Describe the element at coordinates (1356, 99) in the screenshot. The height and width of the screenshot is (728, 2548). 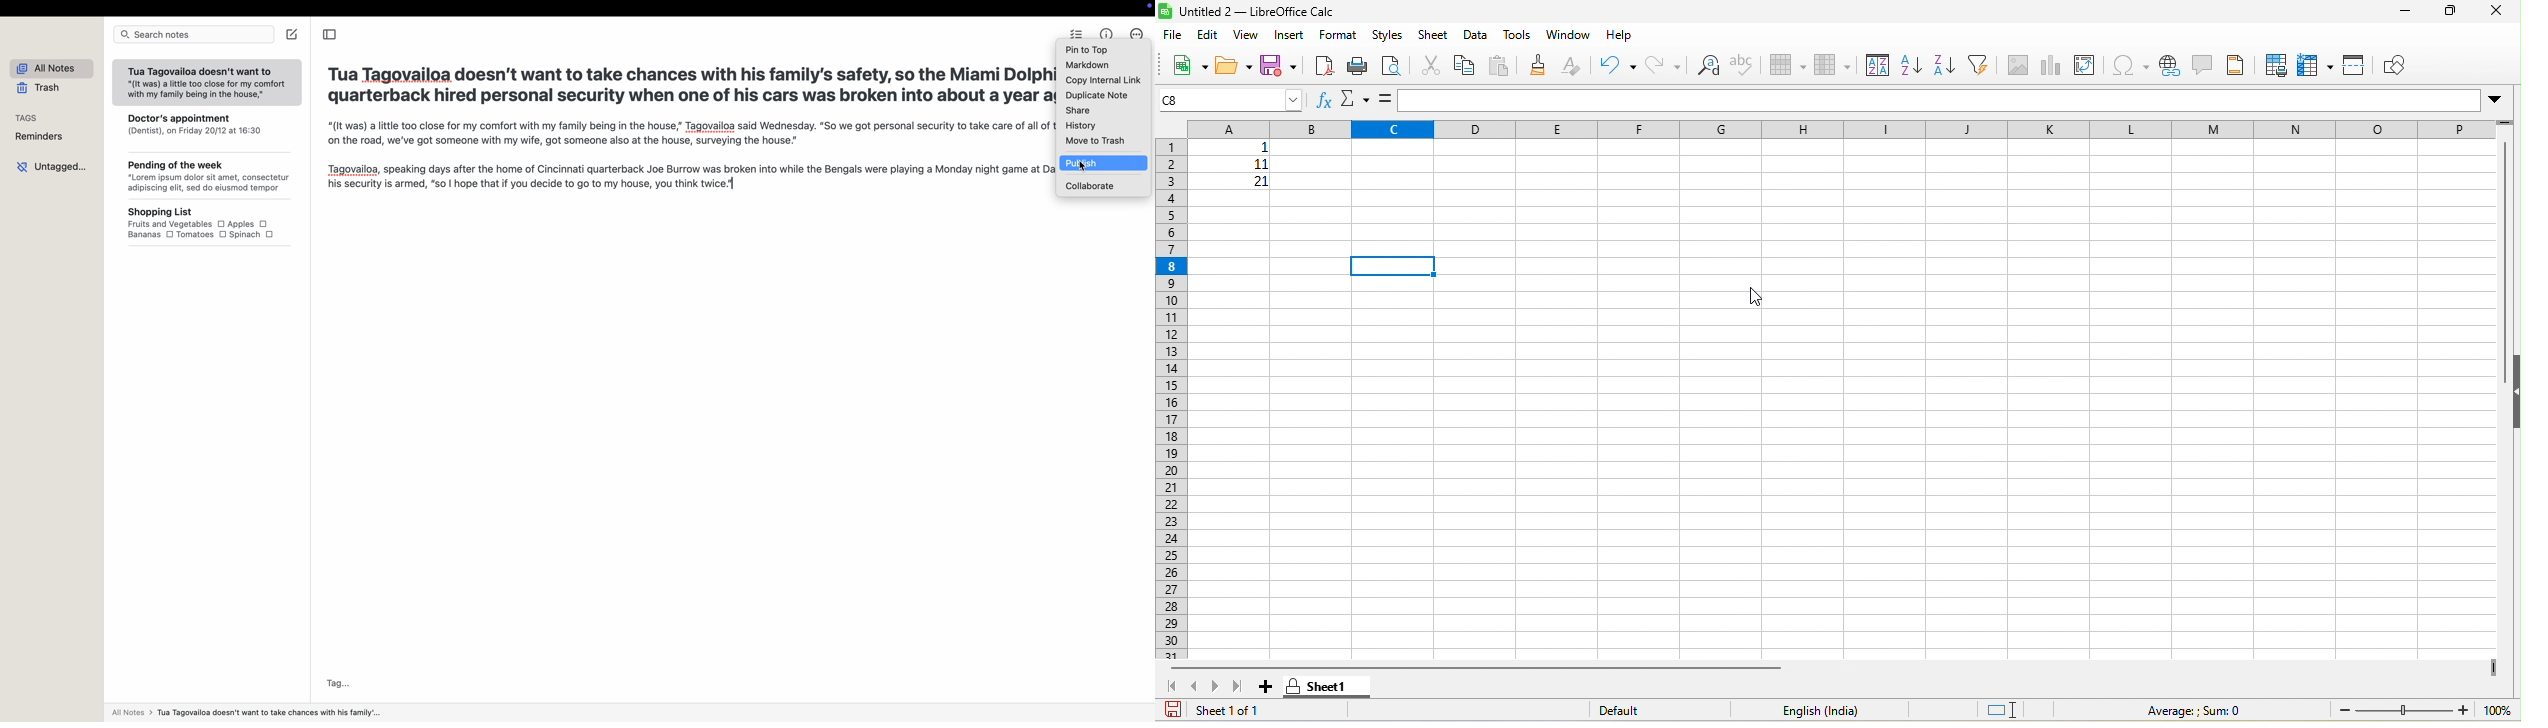
I see `select function` at that location.